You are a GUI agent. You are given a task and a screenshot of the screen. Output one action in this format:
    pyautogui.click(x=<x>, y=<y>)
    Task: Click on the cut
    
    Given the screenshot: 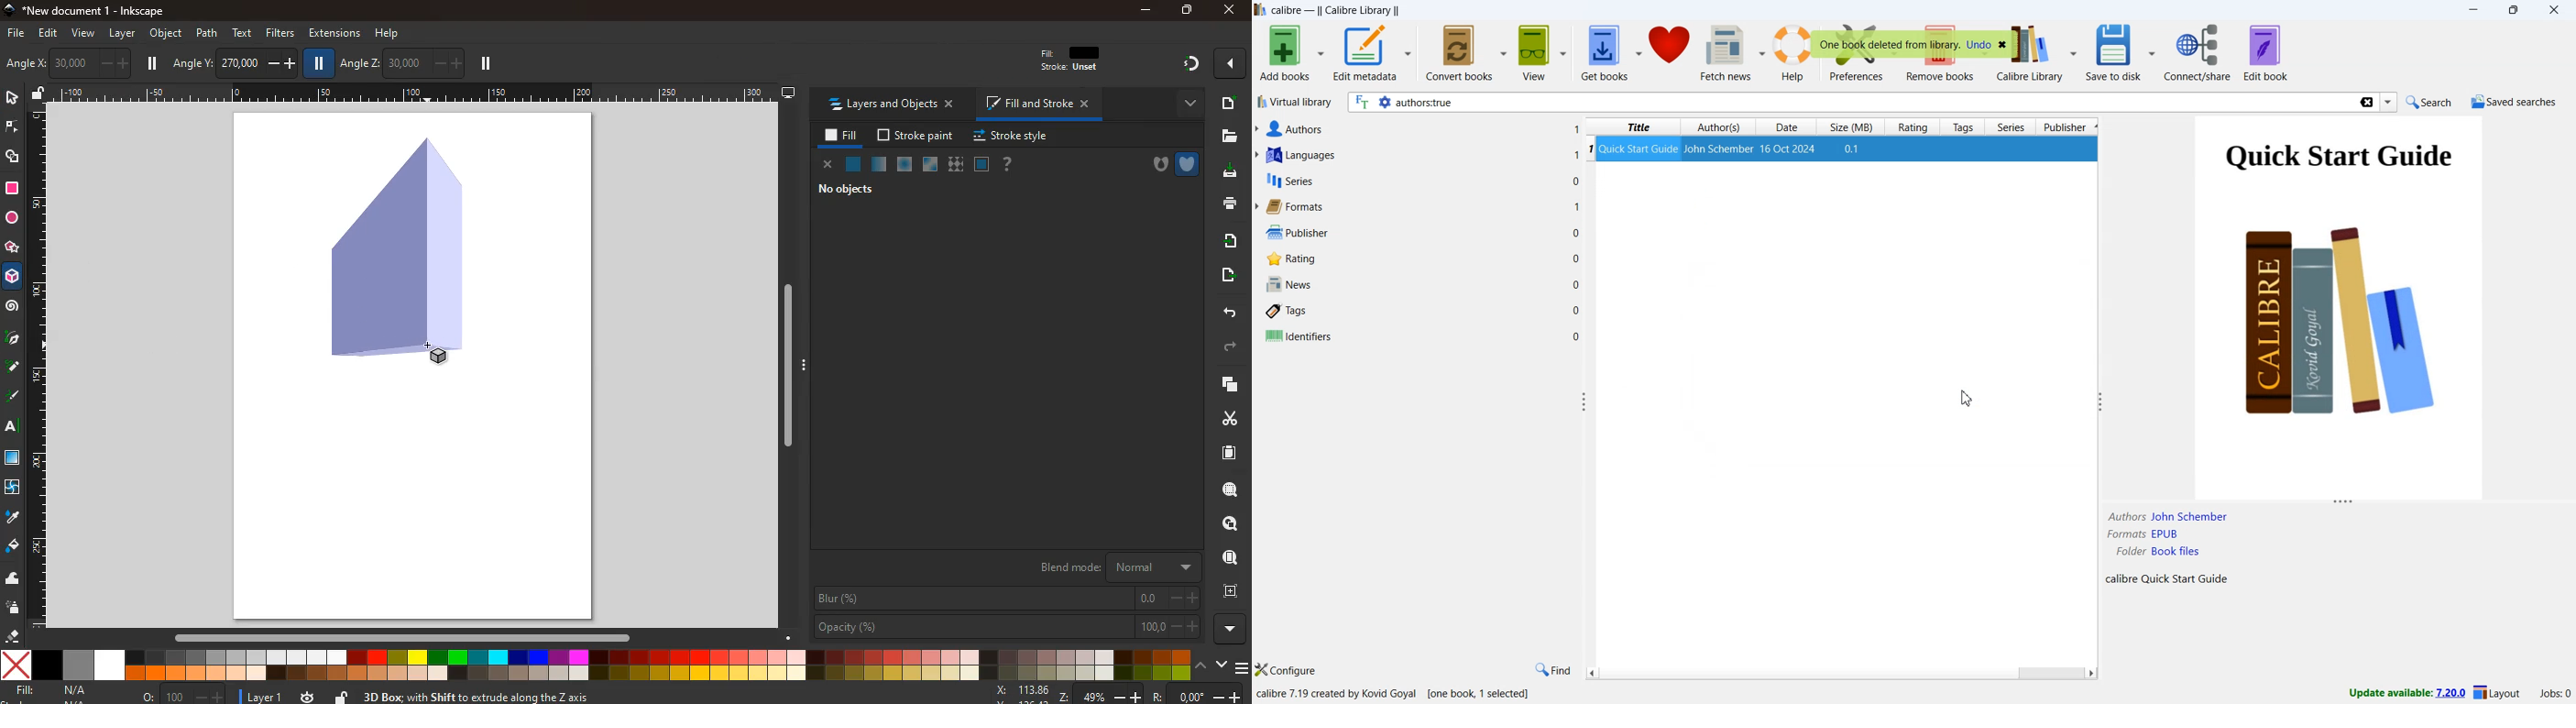 What is the action you would take?
    pyautogui.click(x=1222, y=418)
    